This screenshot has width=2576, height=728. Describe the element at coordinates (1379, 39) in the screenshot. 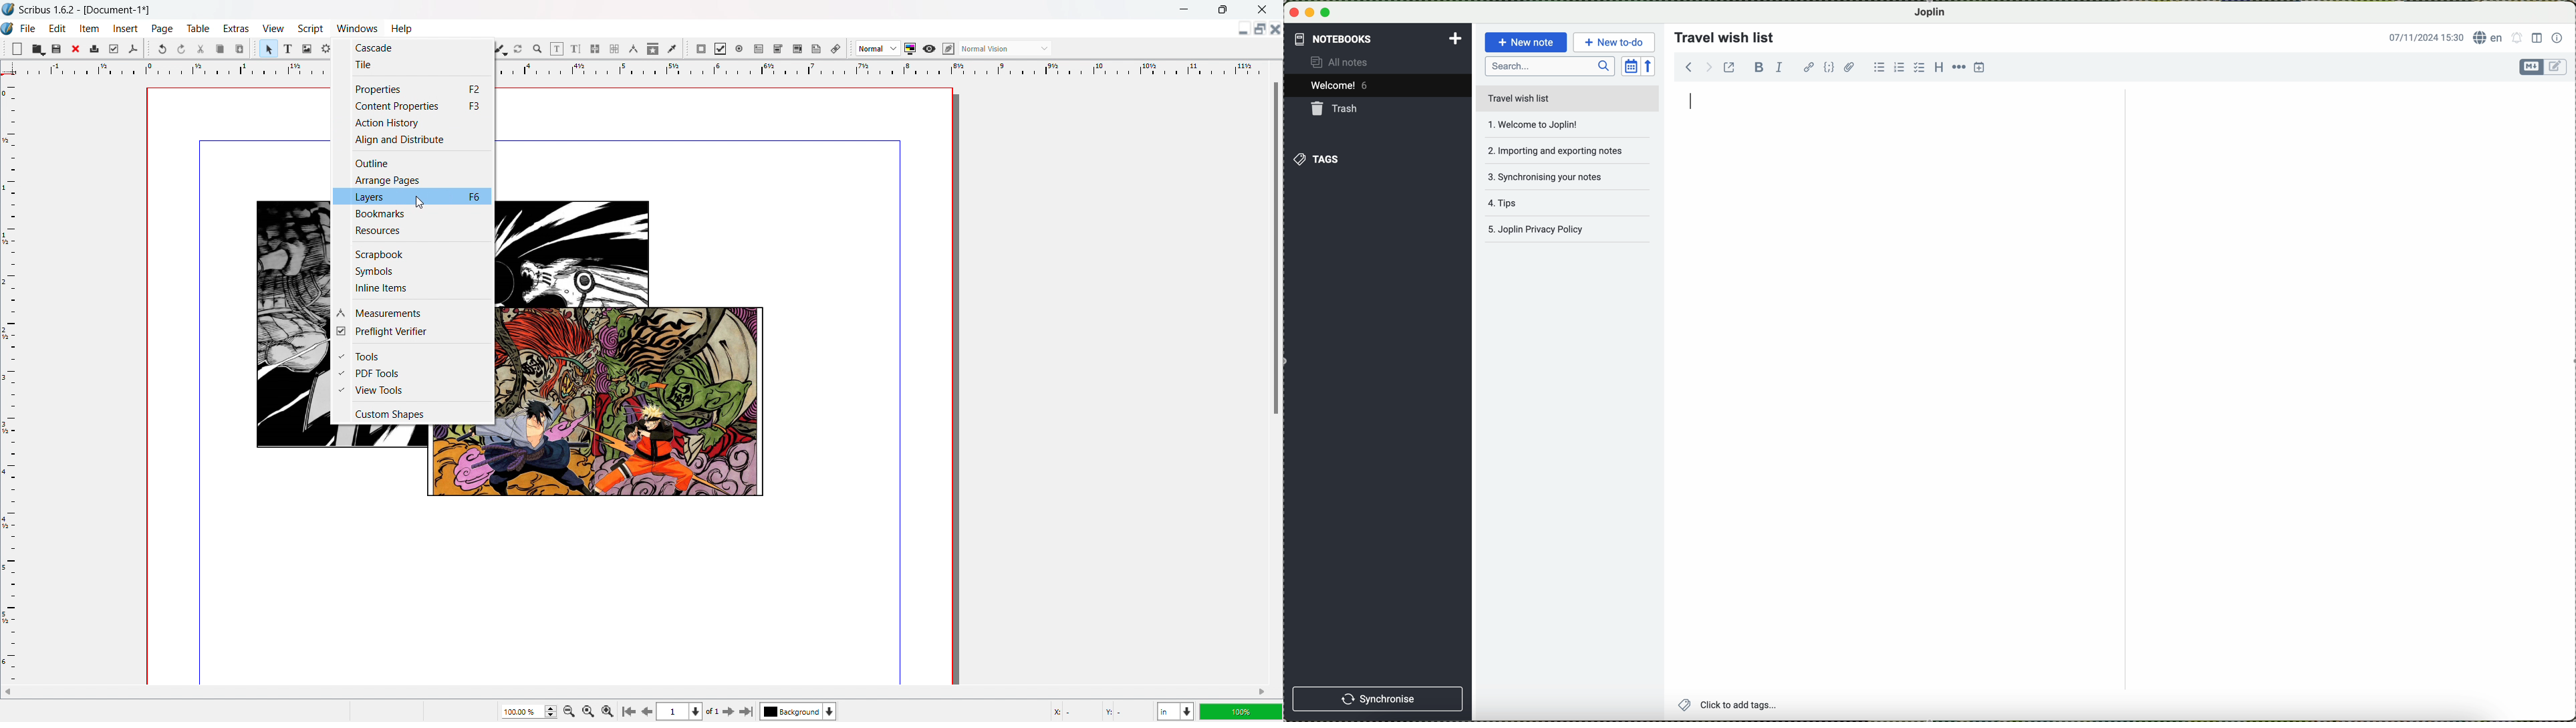

I see `notebooks tab` at that location.